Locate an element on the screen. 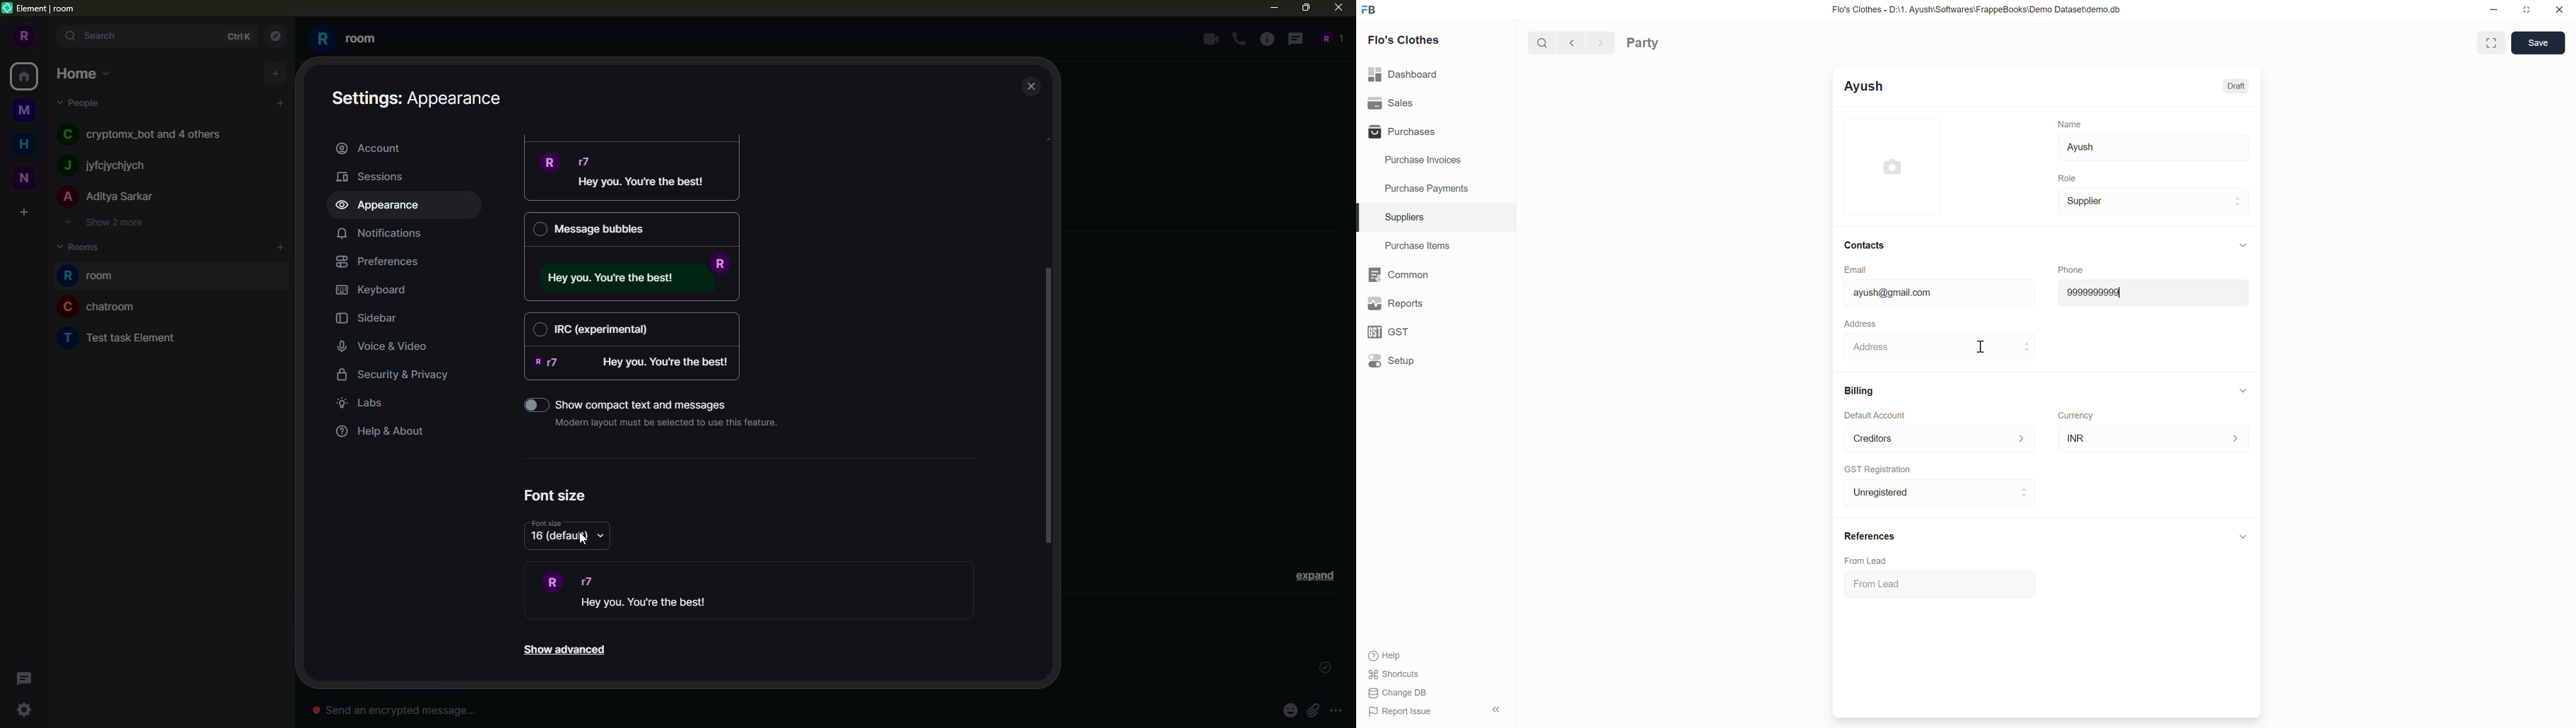 This screenshot has width=2576, height=728. Change DB is located at coordinates (1400, 693).